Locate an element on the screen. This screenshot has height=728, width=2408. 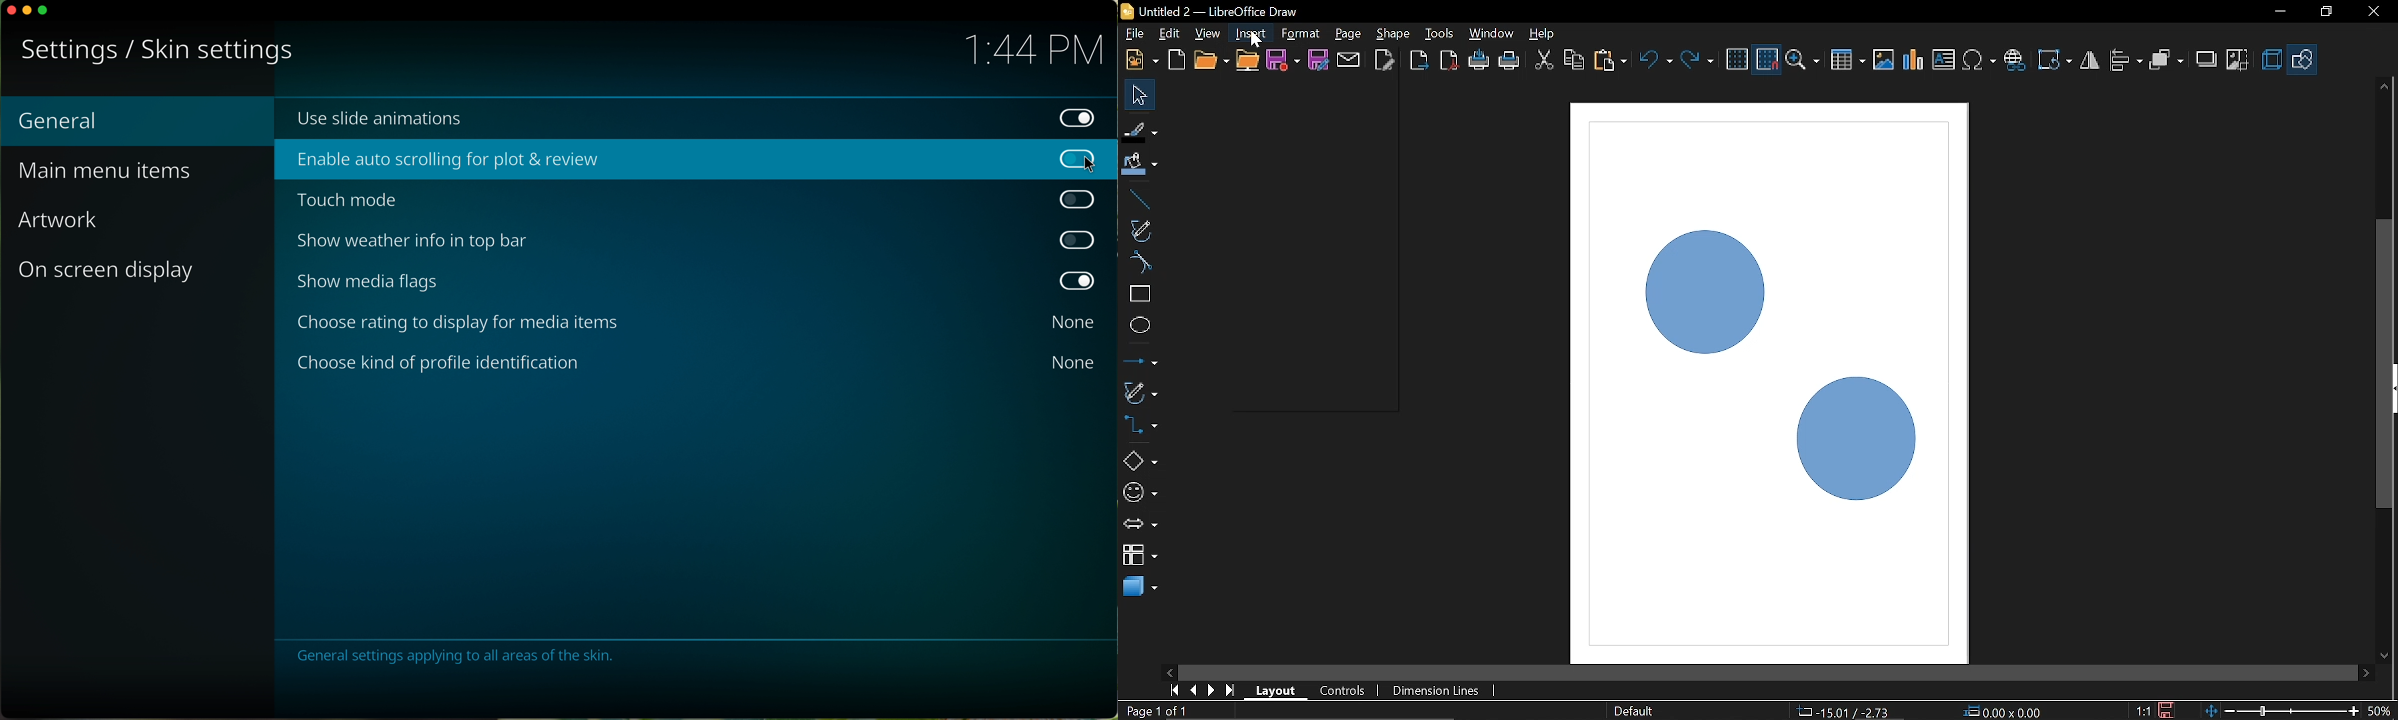
crop image is located at coordinates (2238, 61).